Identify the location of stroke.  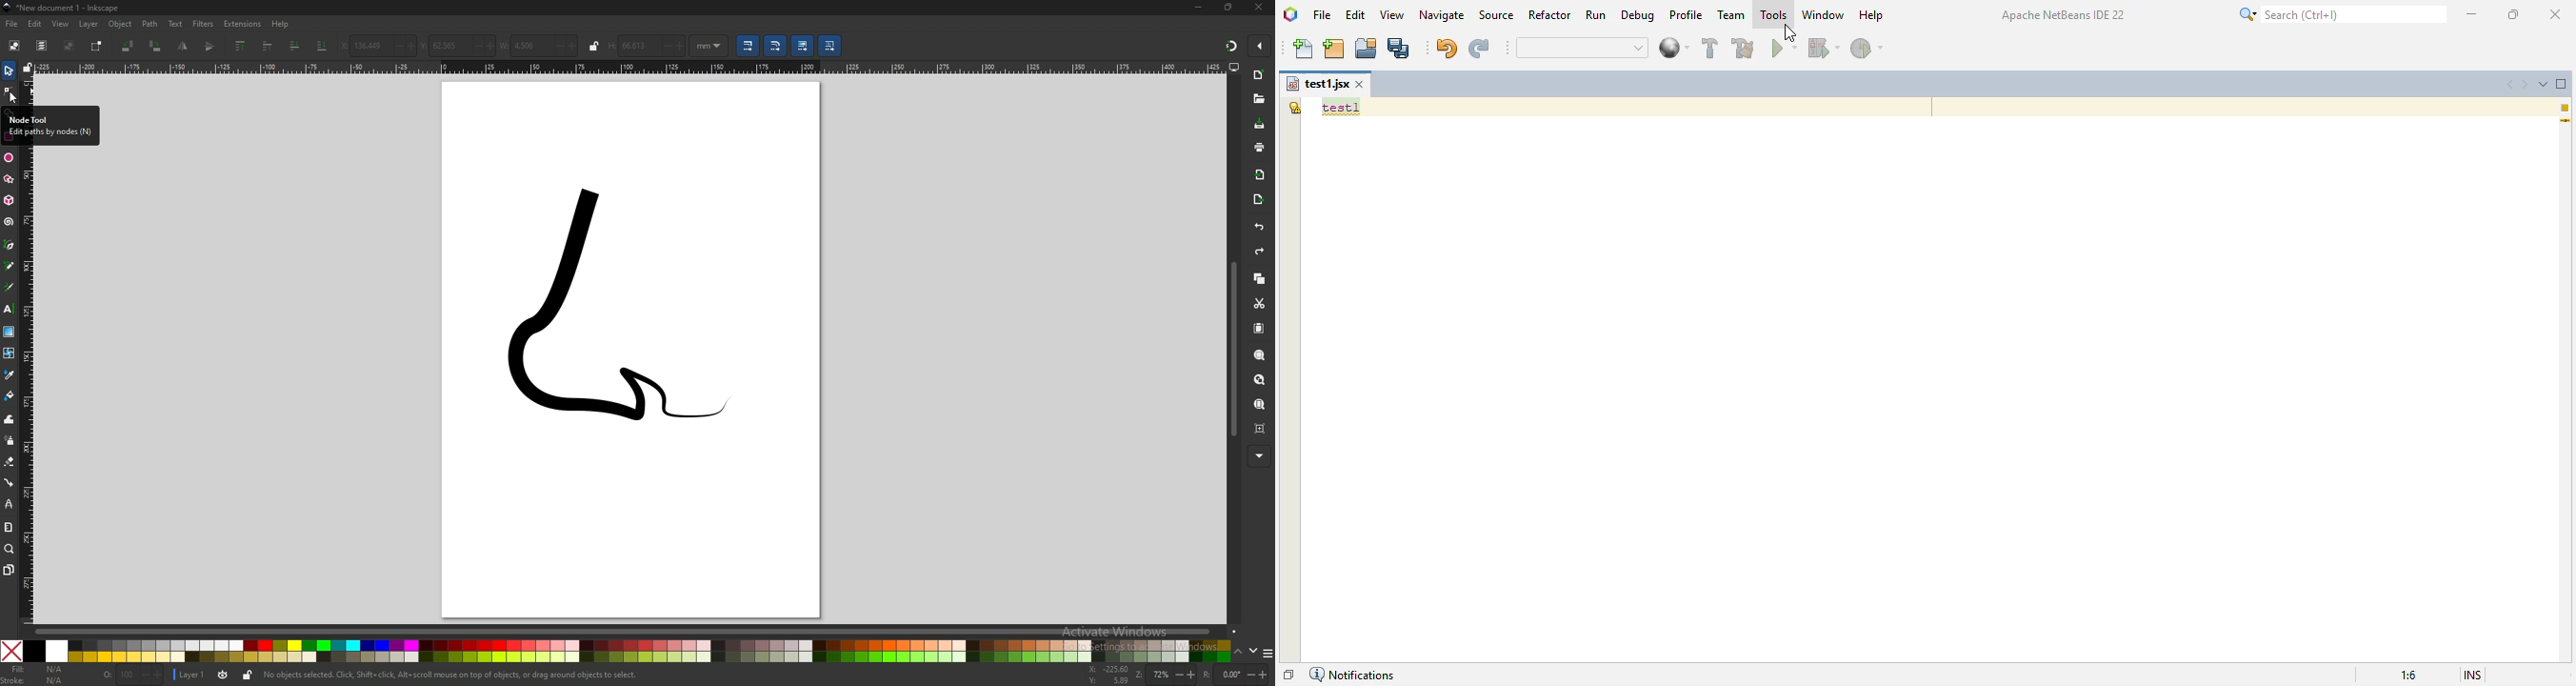
(33, 680).